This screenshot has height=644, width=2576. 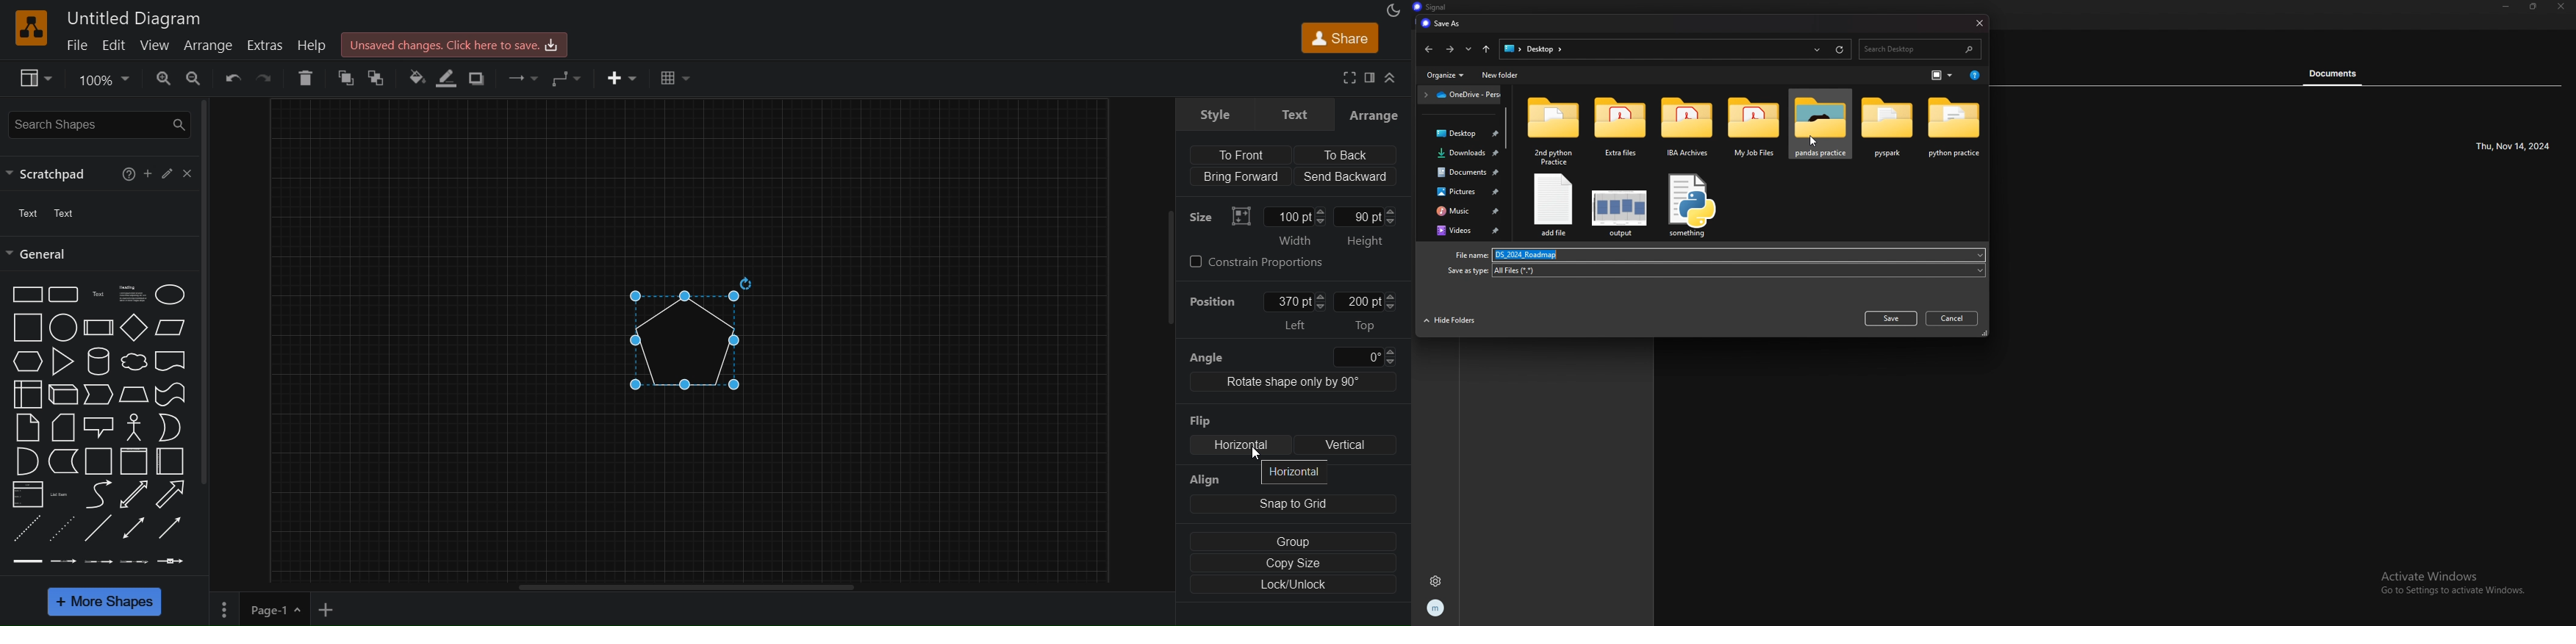 I want to click on Horizontal, so click(x=1294, y=472).